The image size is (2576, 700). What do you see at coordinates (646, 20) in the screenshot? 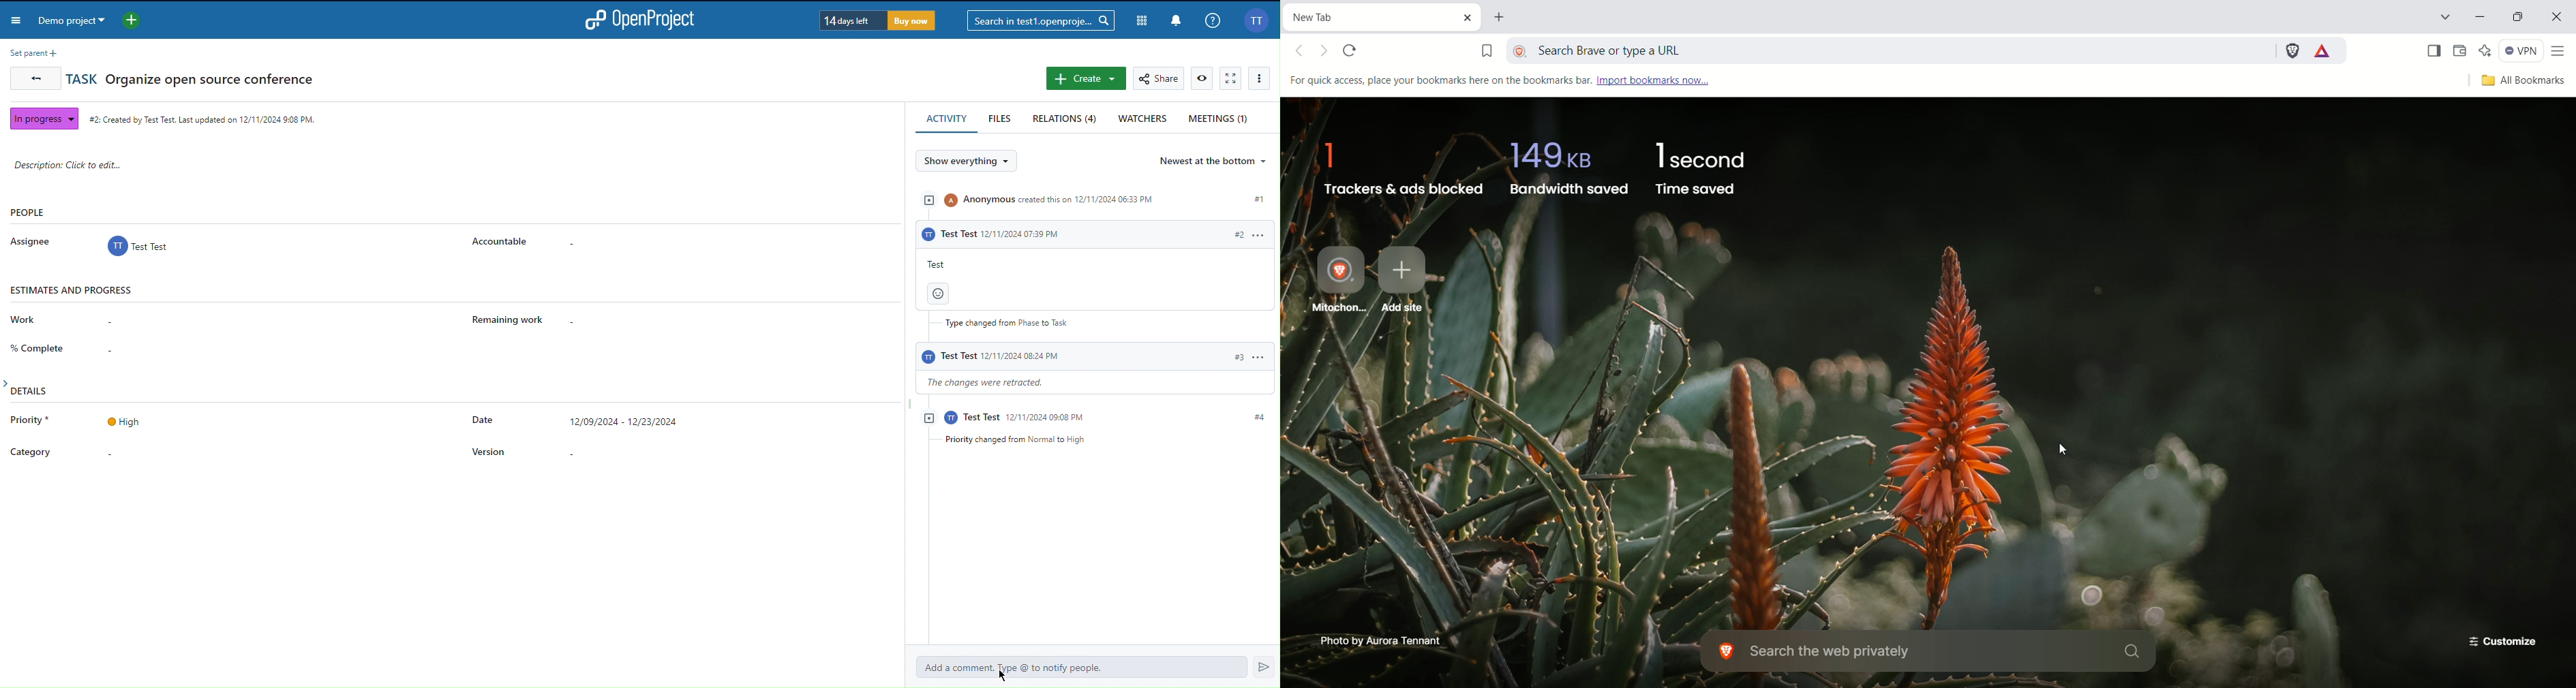
I see `OpenProject` at bounding box center [646, 20].